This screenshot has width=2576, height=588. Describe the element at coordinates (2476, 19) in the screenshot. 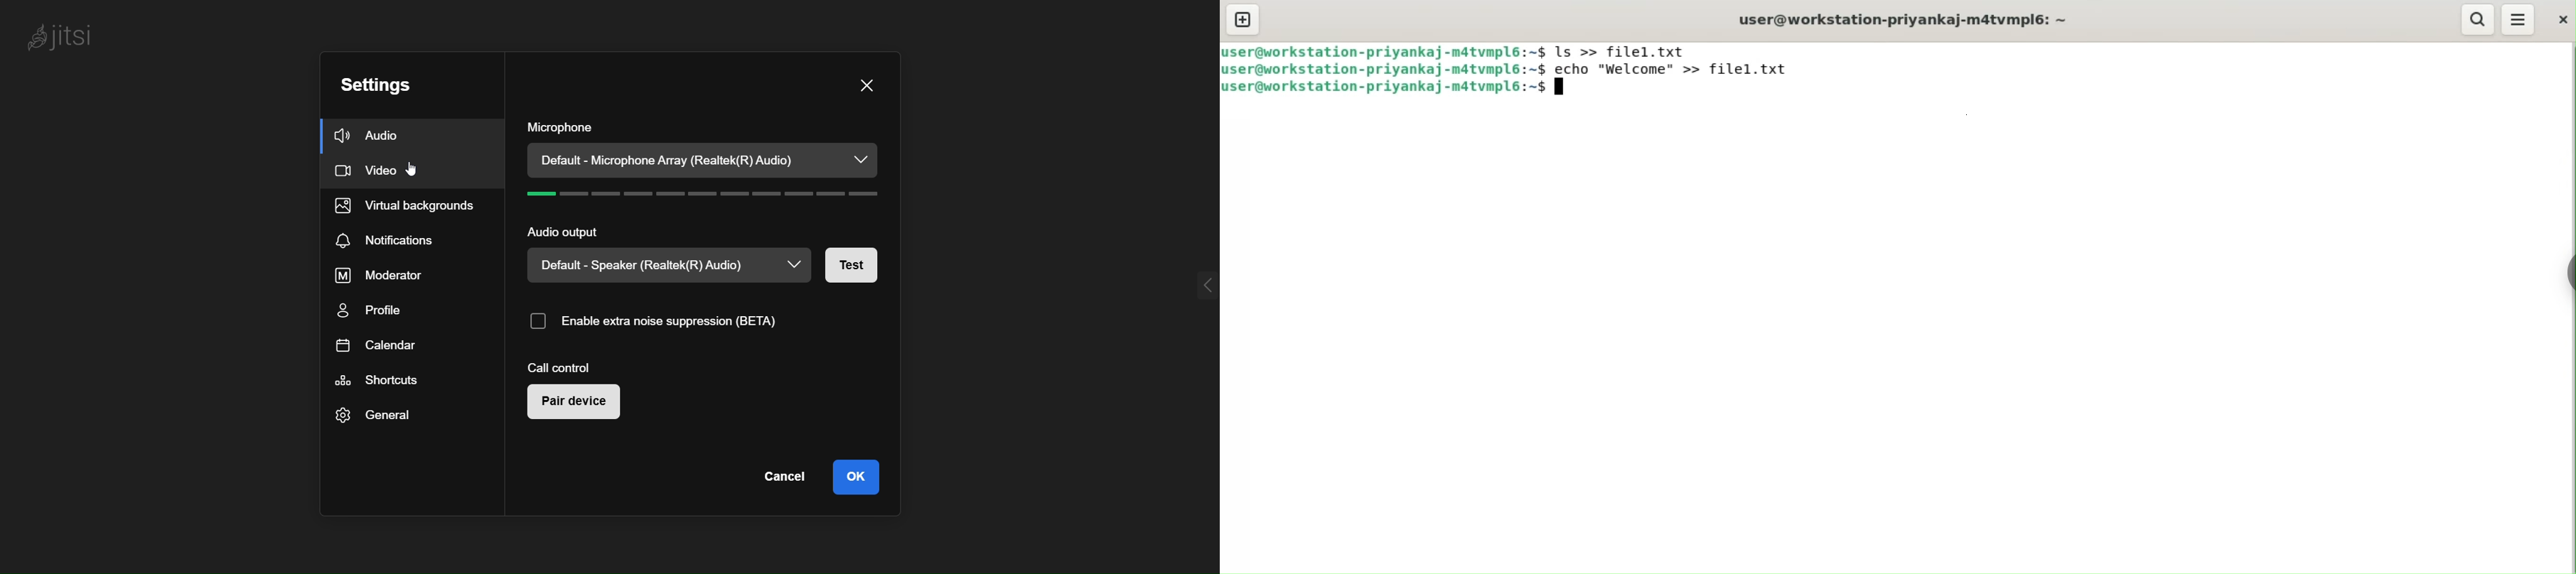

I see `search` at that location.